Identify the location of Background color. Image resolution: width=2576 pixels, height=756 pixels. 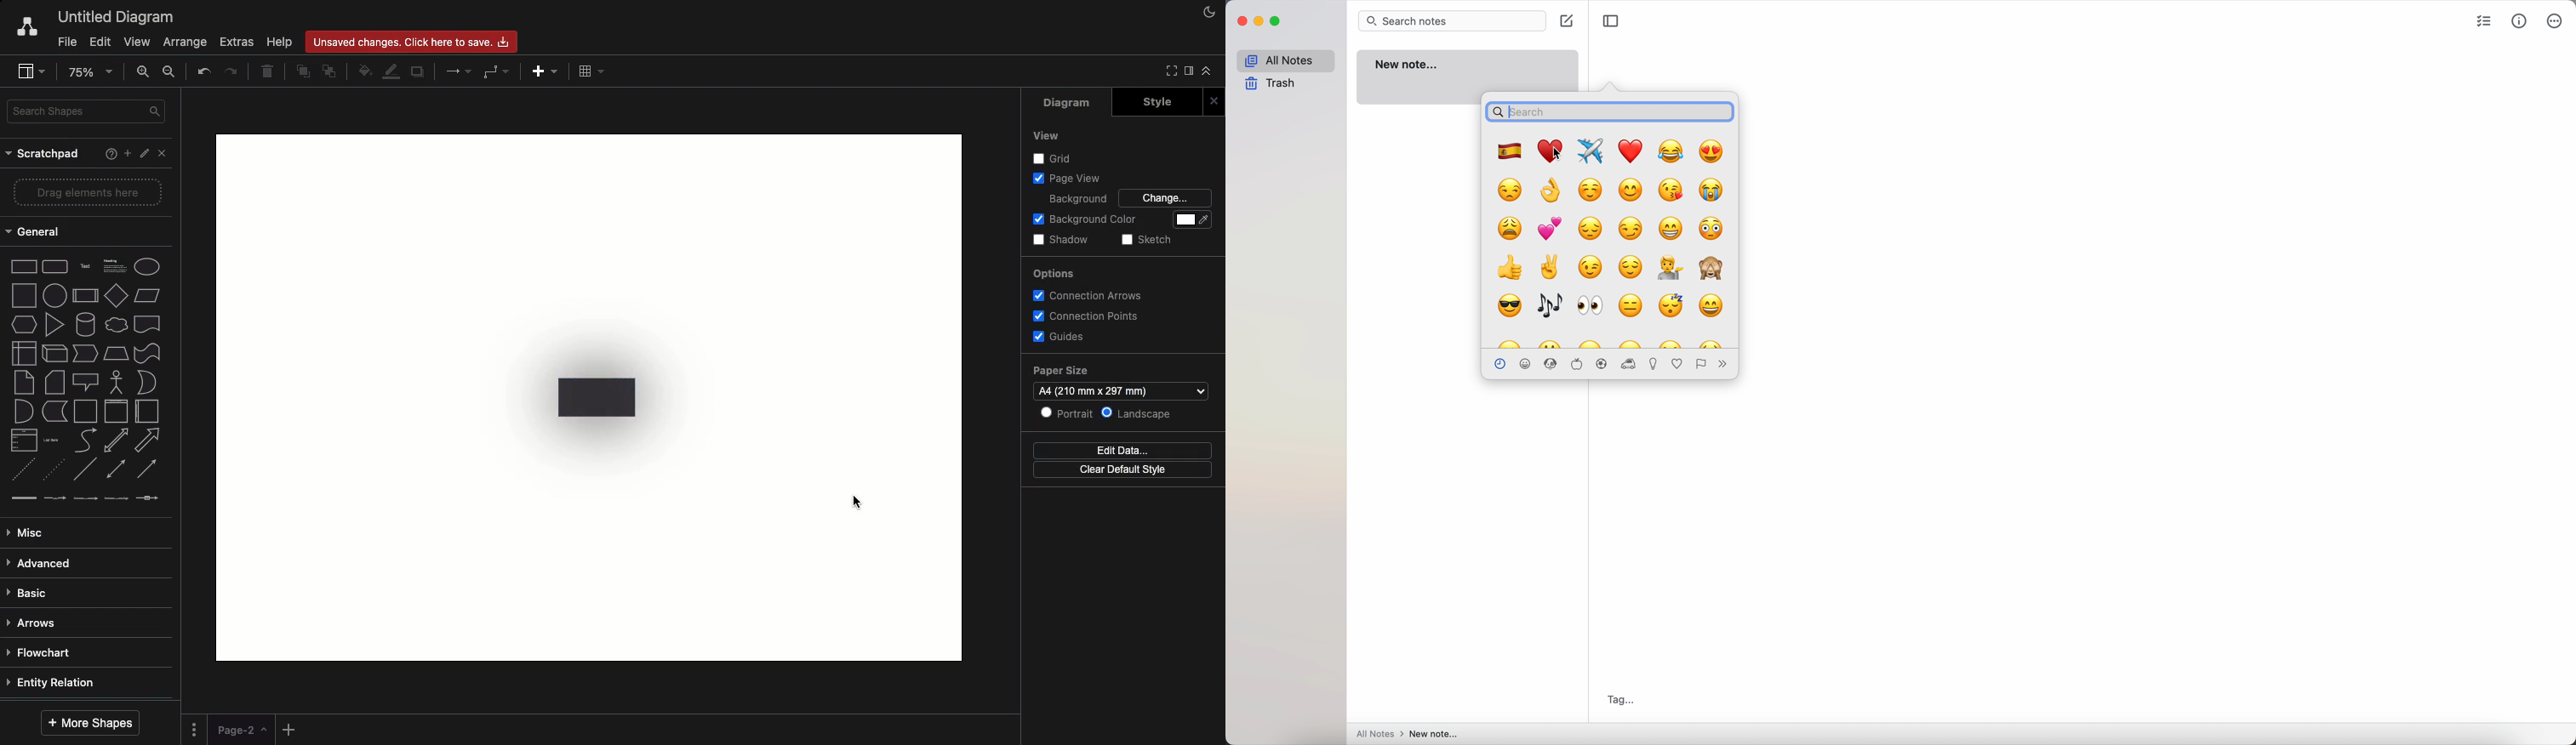
(1088, 220).